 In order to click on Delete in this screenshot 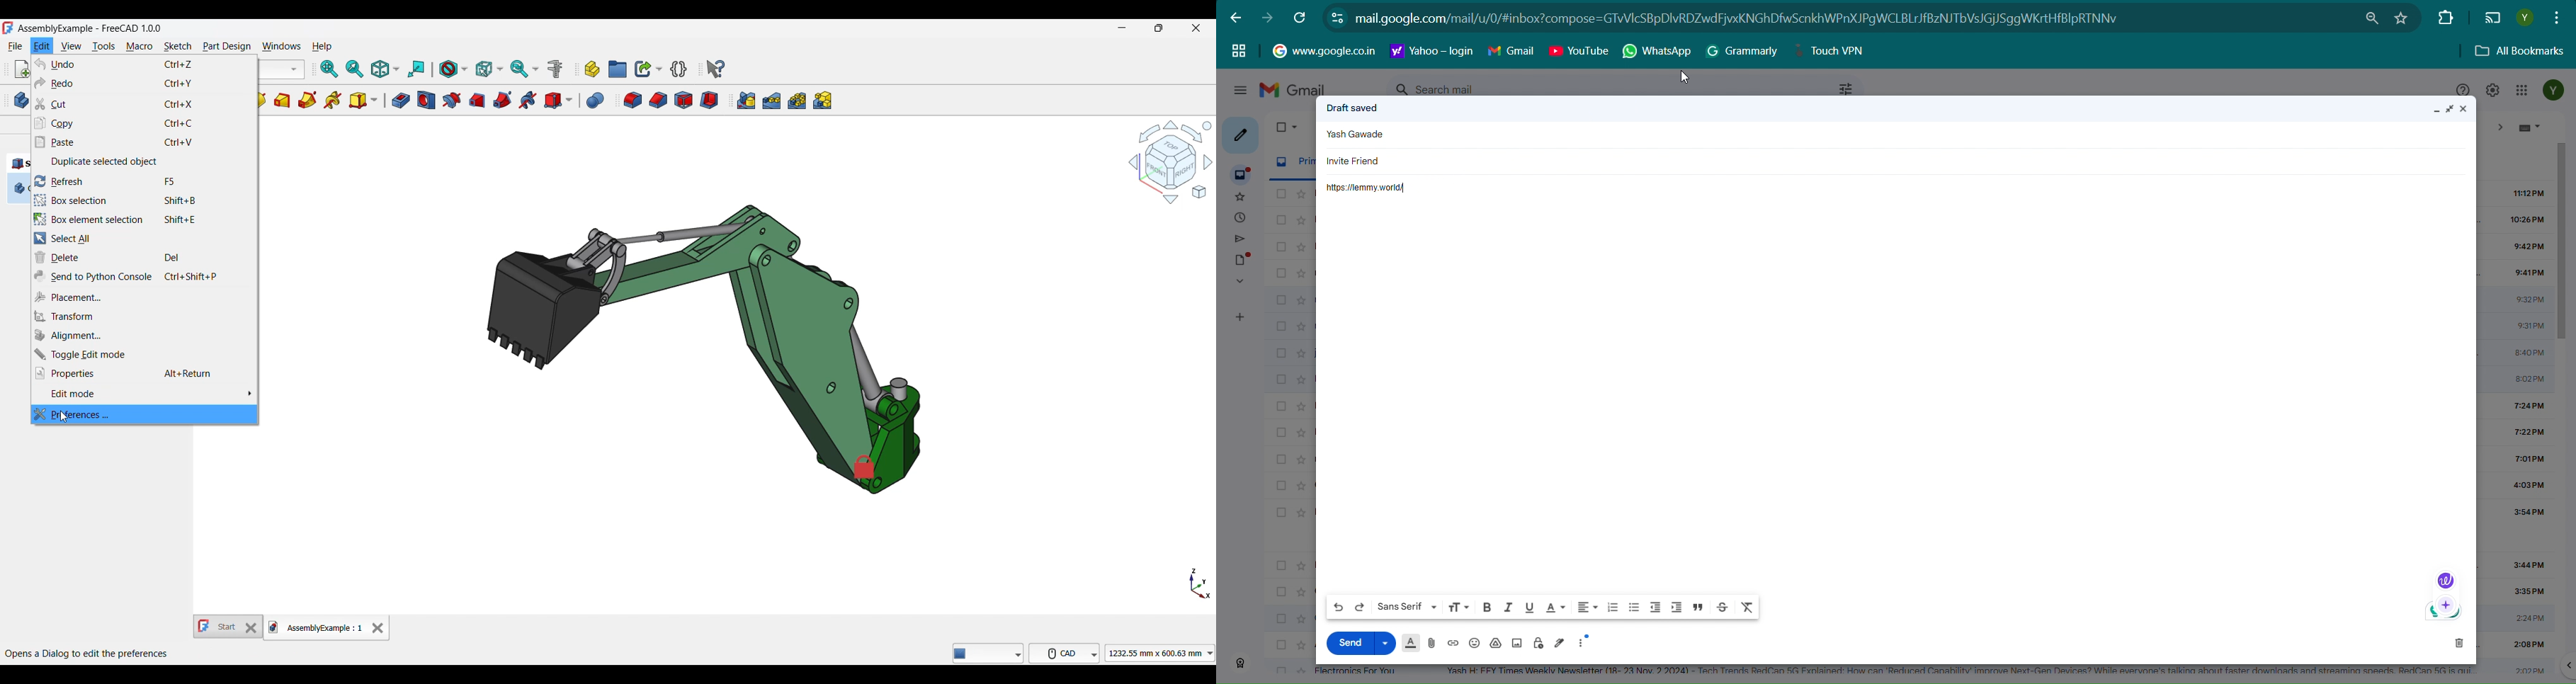, I will do `click(144, 258)`.